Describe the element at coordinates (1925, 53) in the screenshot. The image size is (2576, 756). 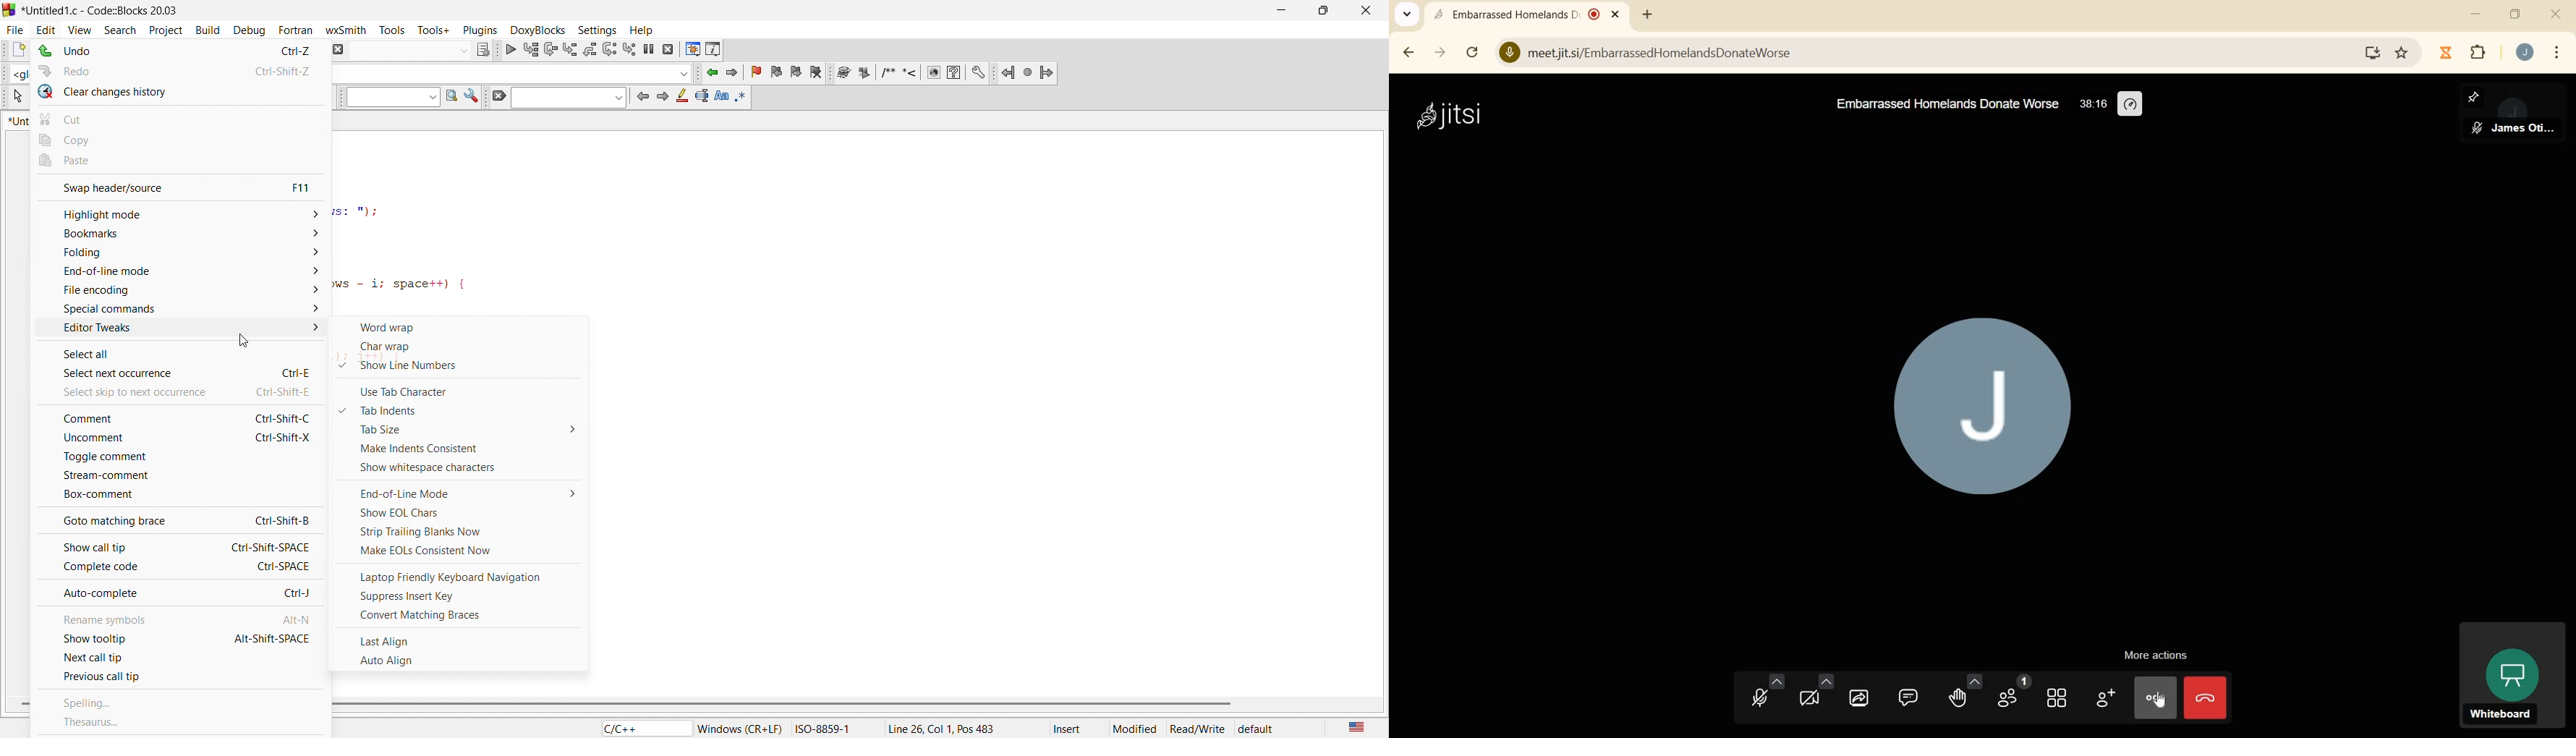
I see `address bar` at that location.